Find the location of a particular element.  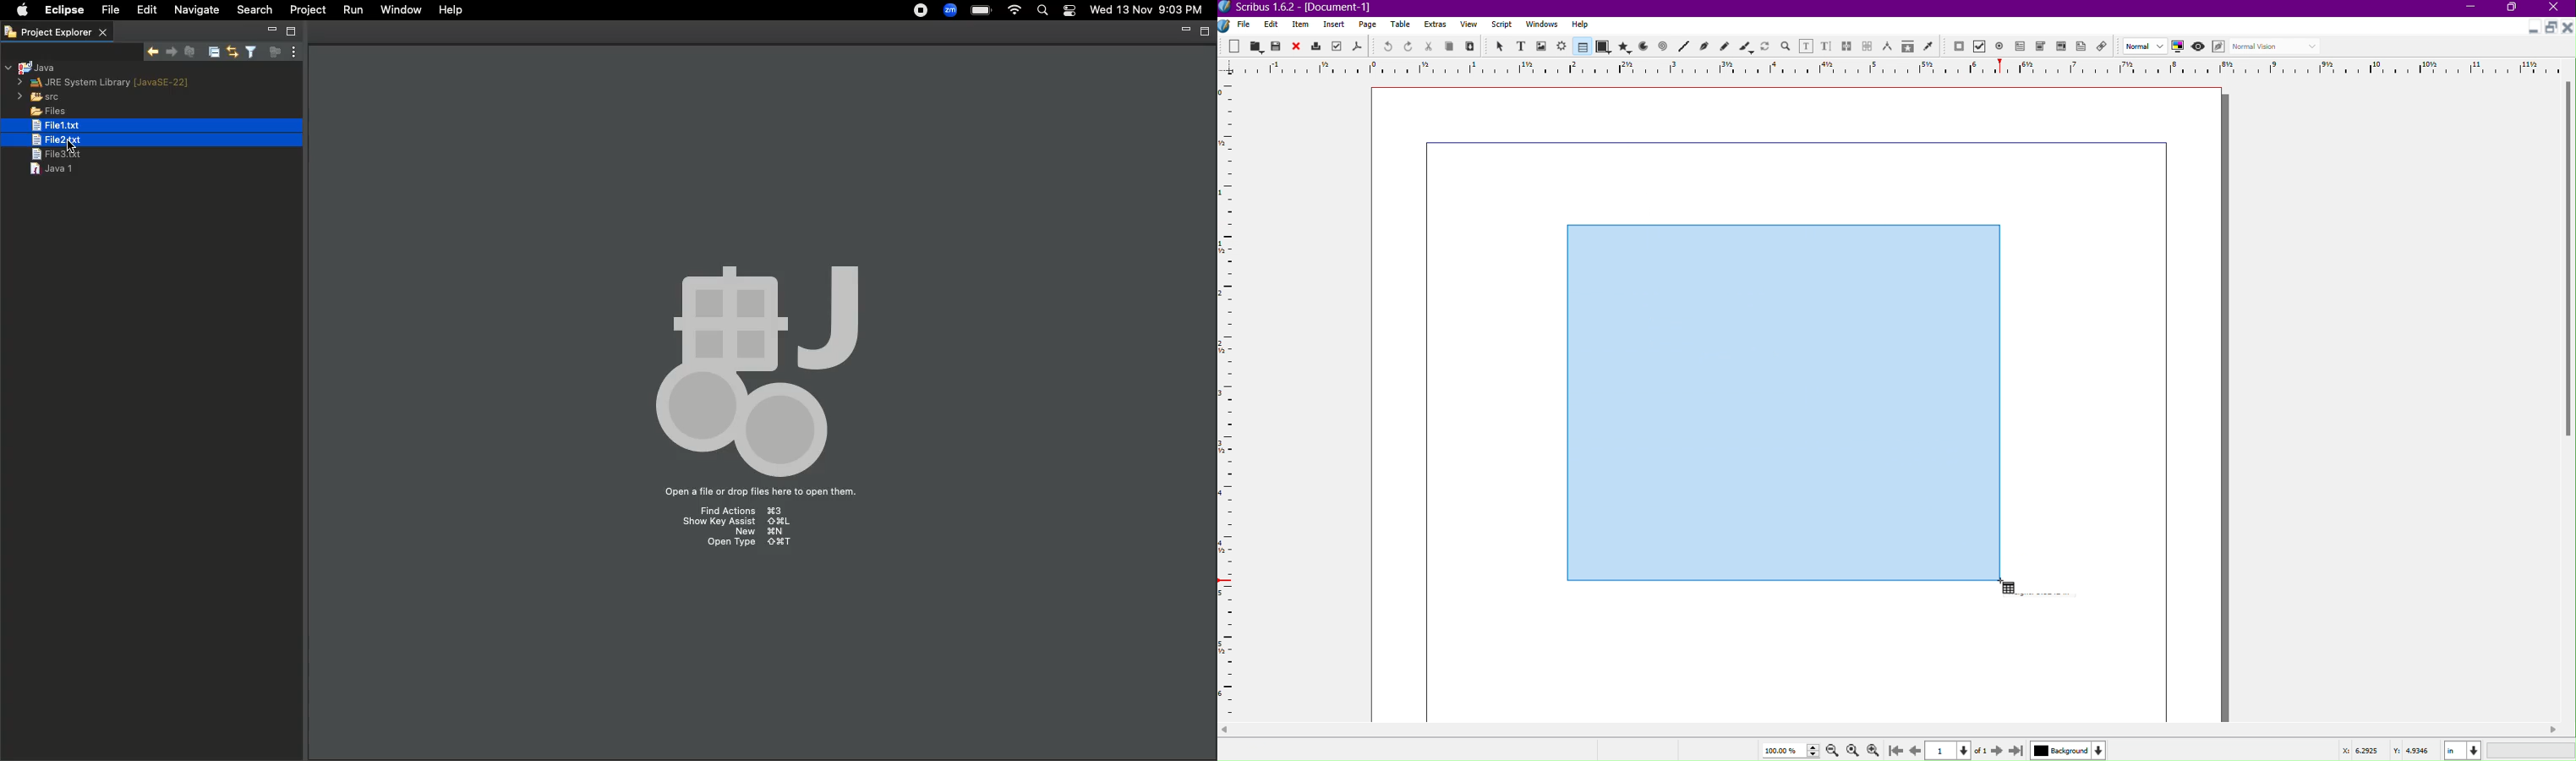

Eye Dropper is located at coordinates (1928, 46).